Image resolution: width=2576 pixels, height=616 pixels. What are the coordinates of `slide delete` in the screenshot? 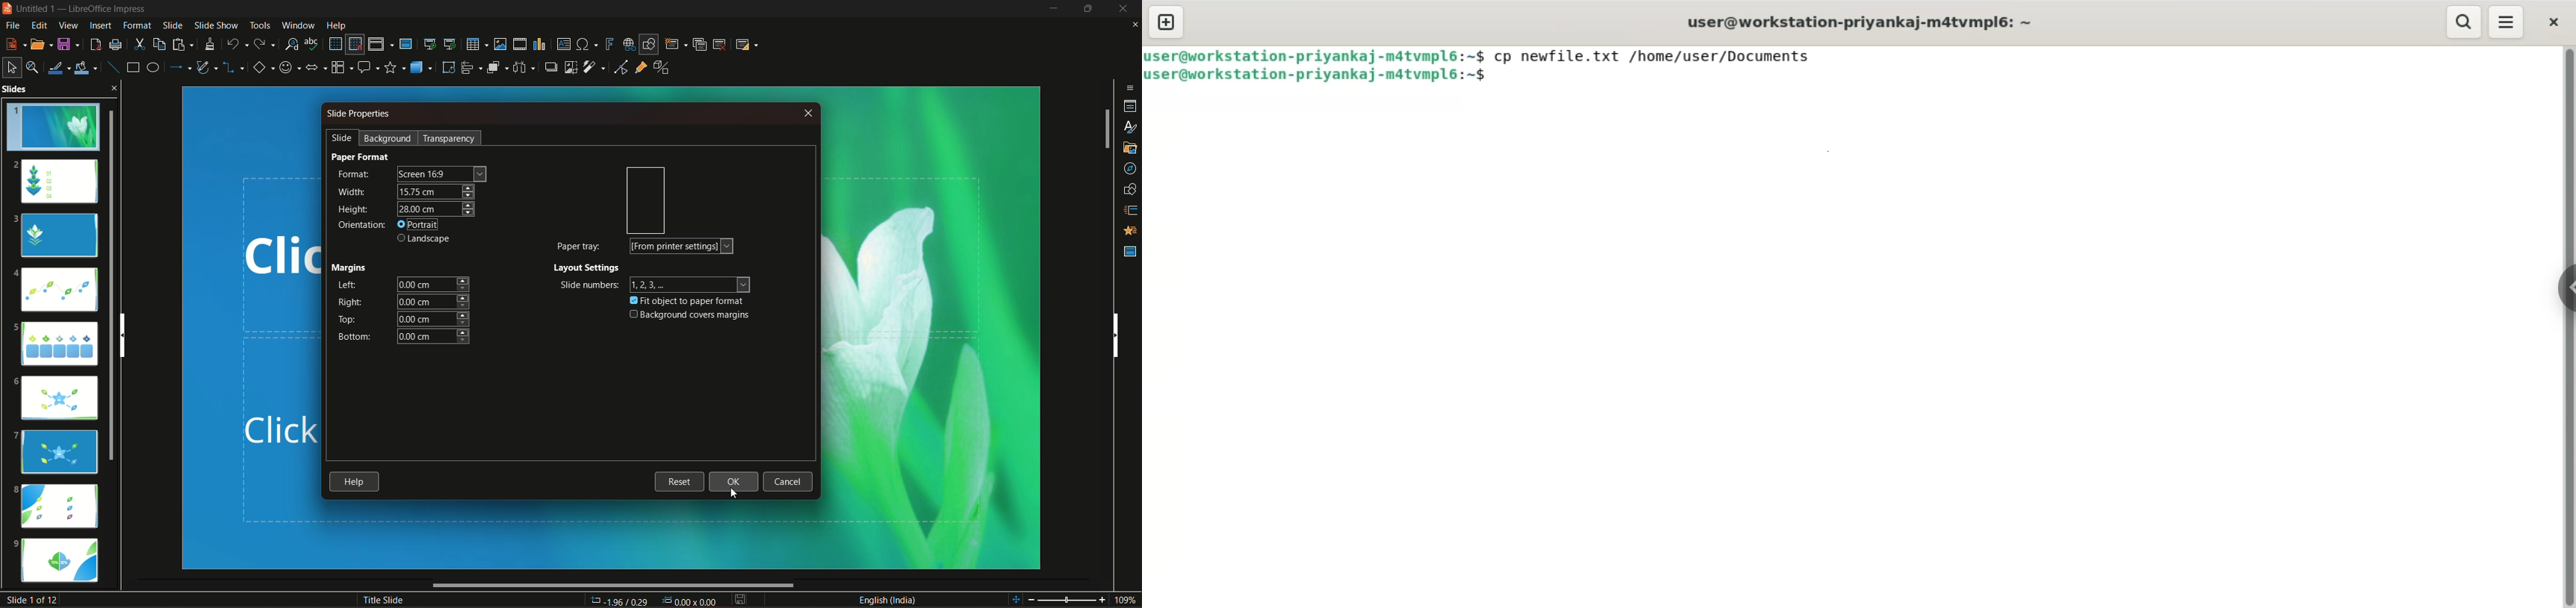 It's located at (721, 43).